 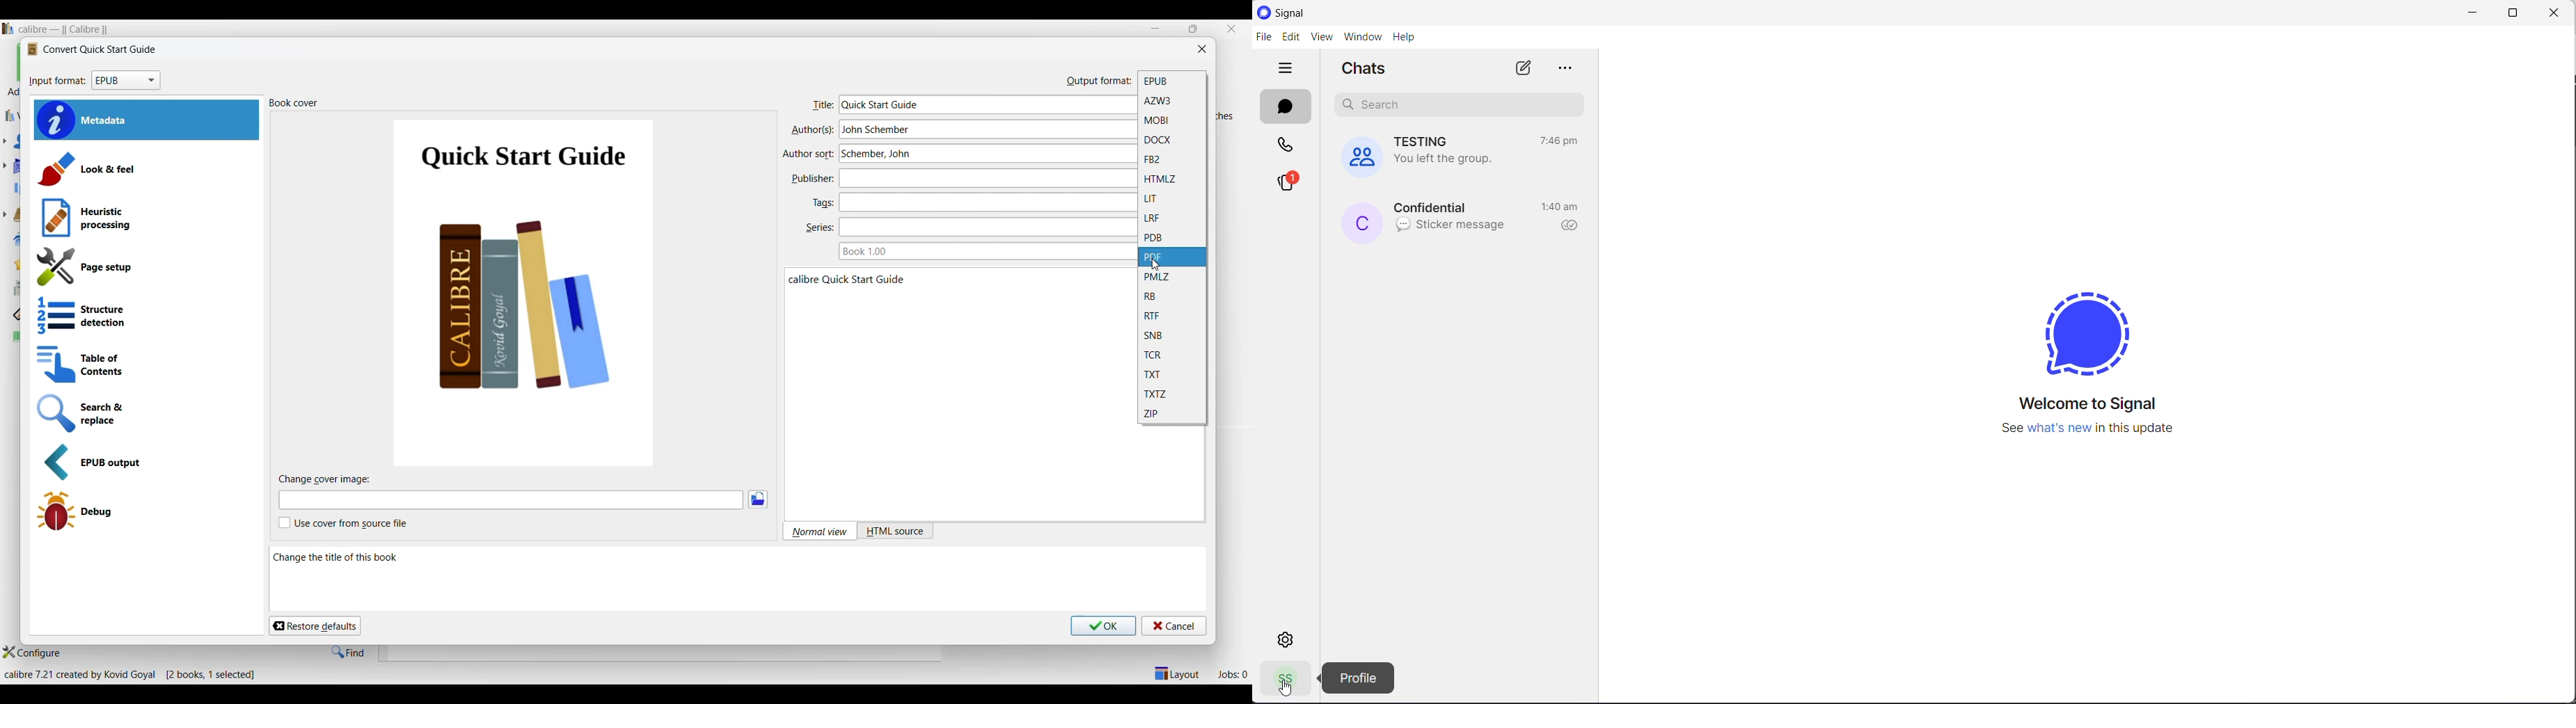 What do you see at coordinates (526, 291) in the screenshot?
I see `Cover of current book` at bounding box center [526, 291].